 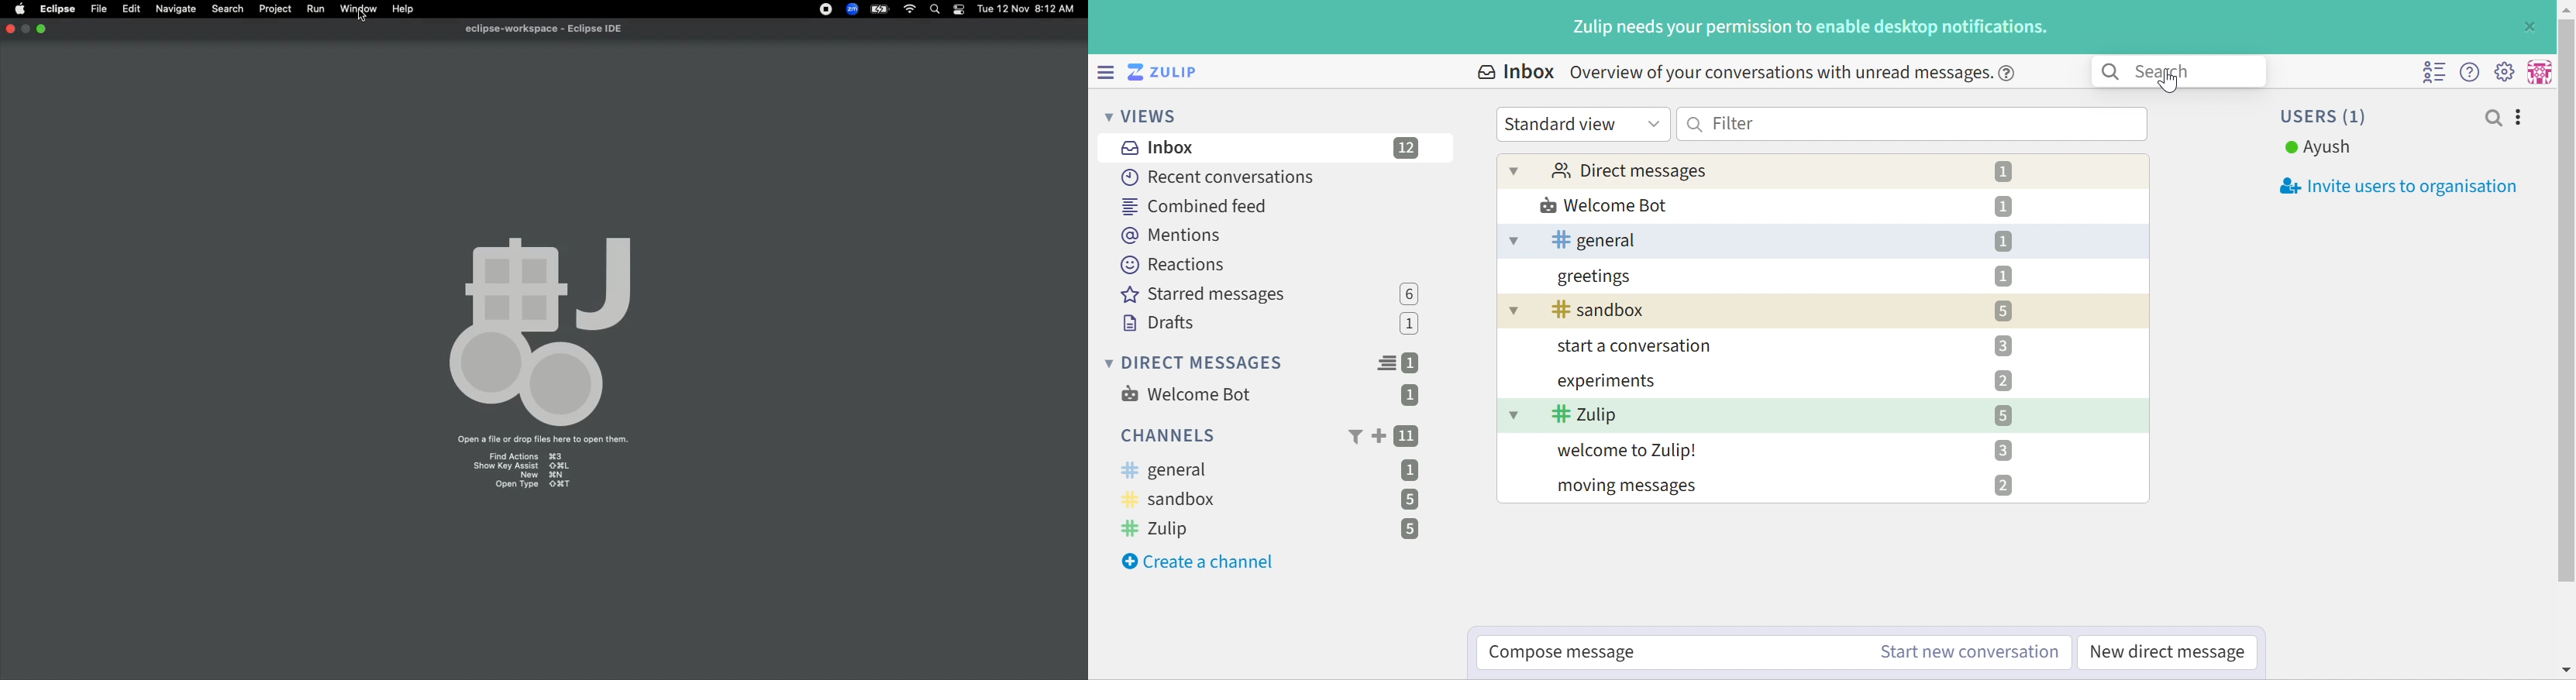 I want to click on Open type, so click(x=533, y=487).